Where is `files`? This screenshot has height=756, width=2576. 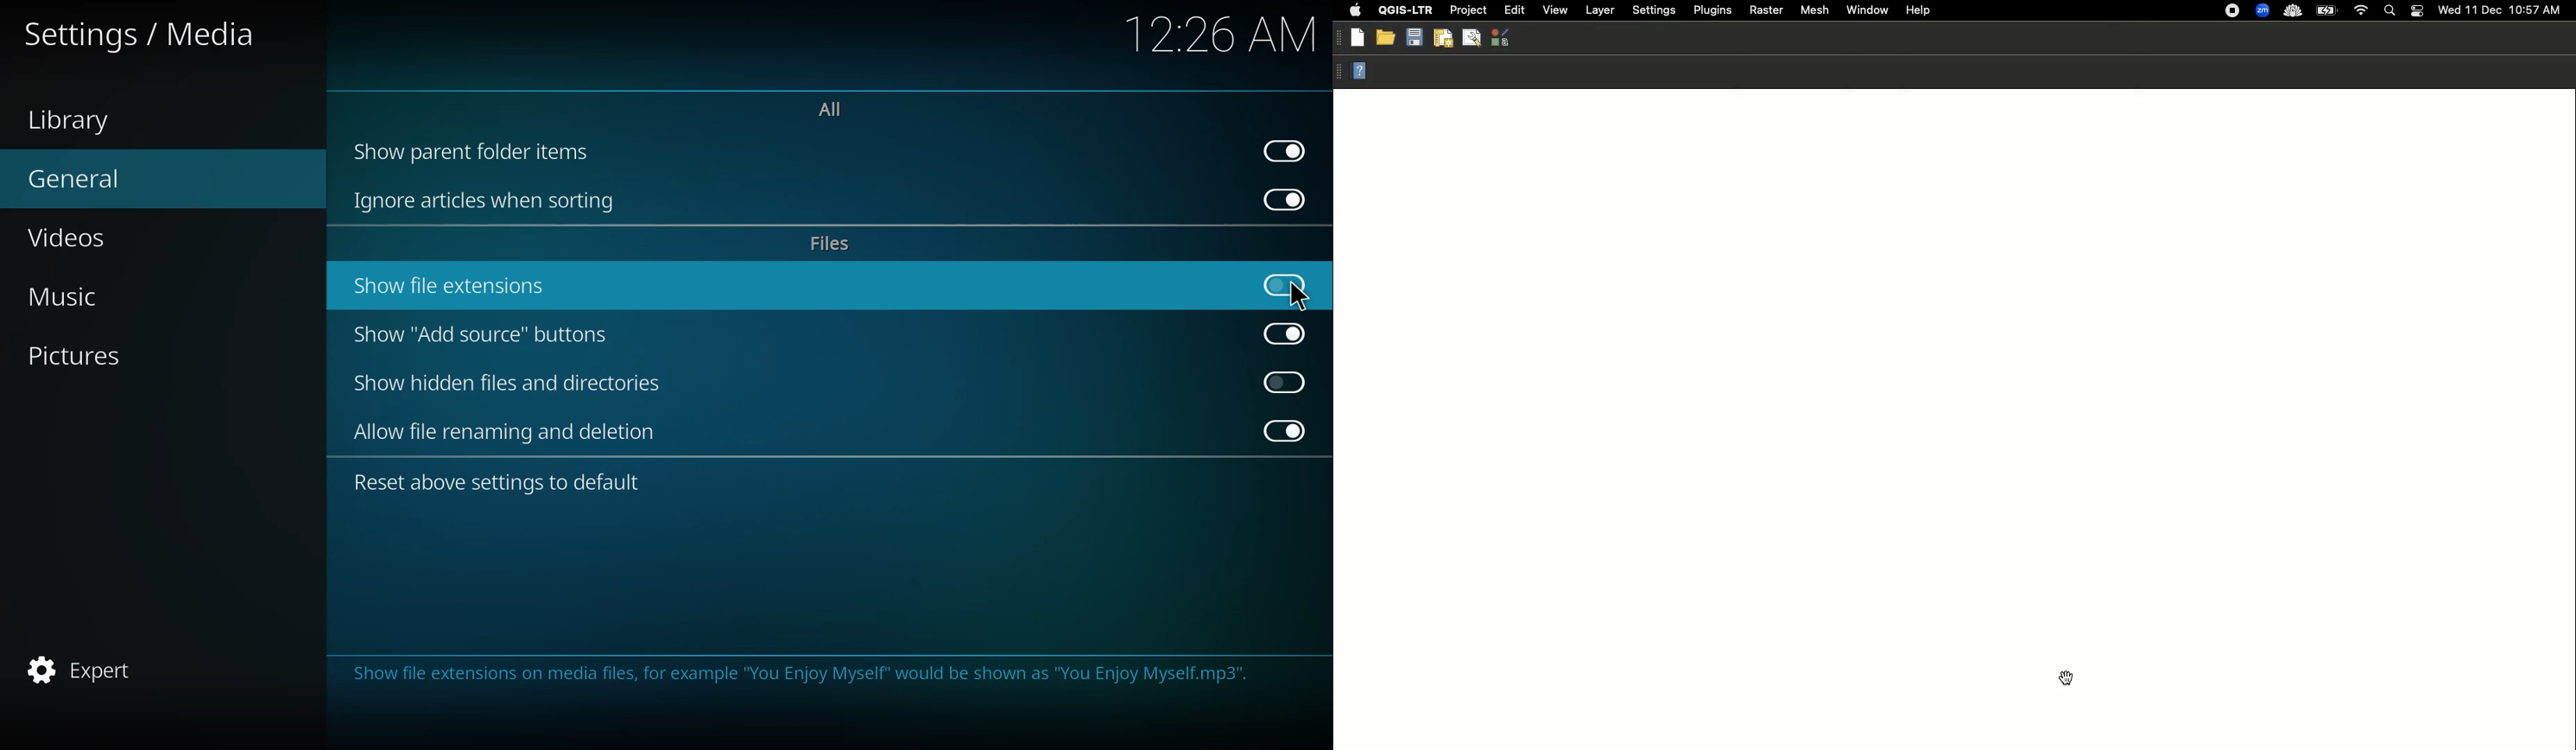
files is located at coordinates (831, 245).